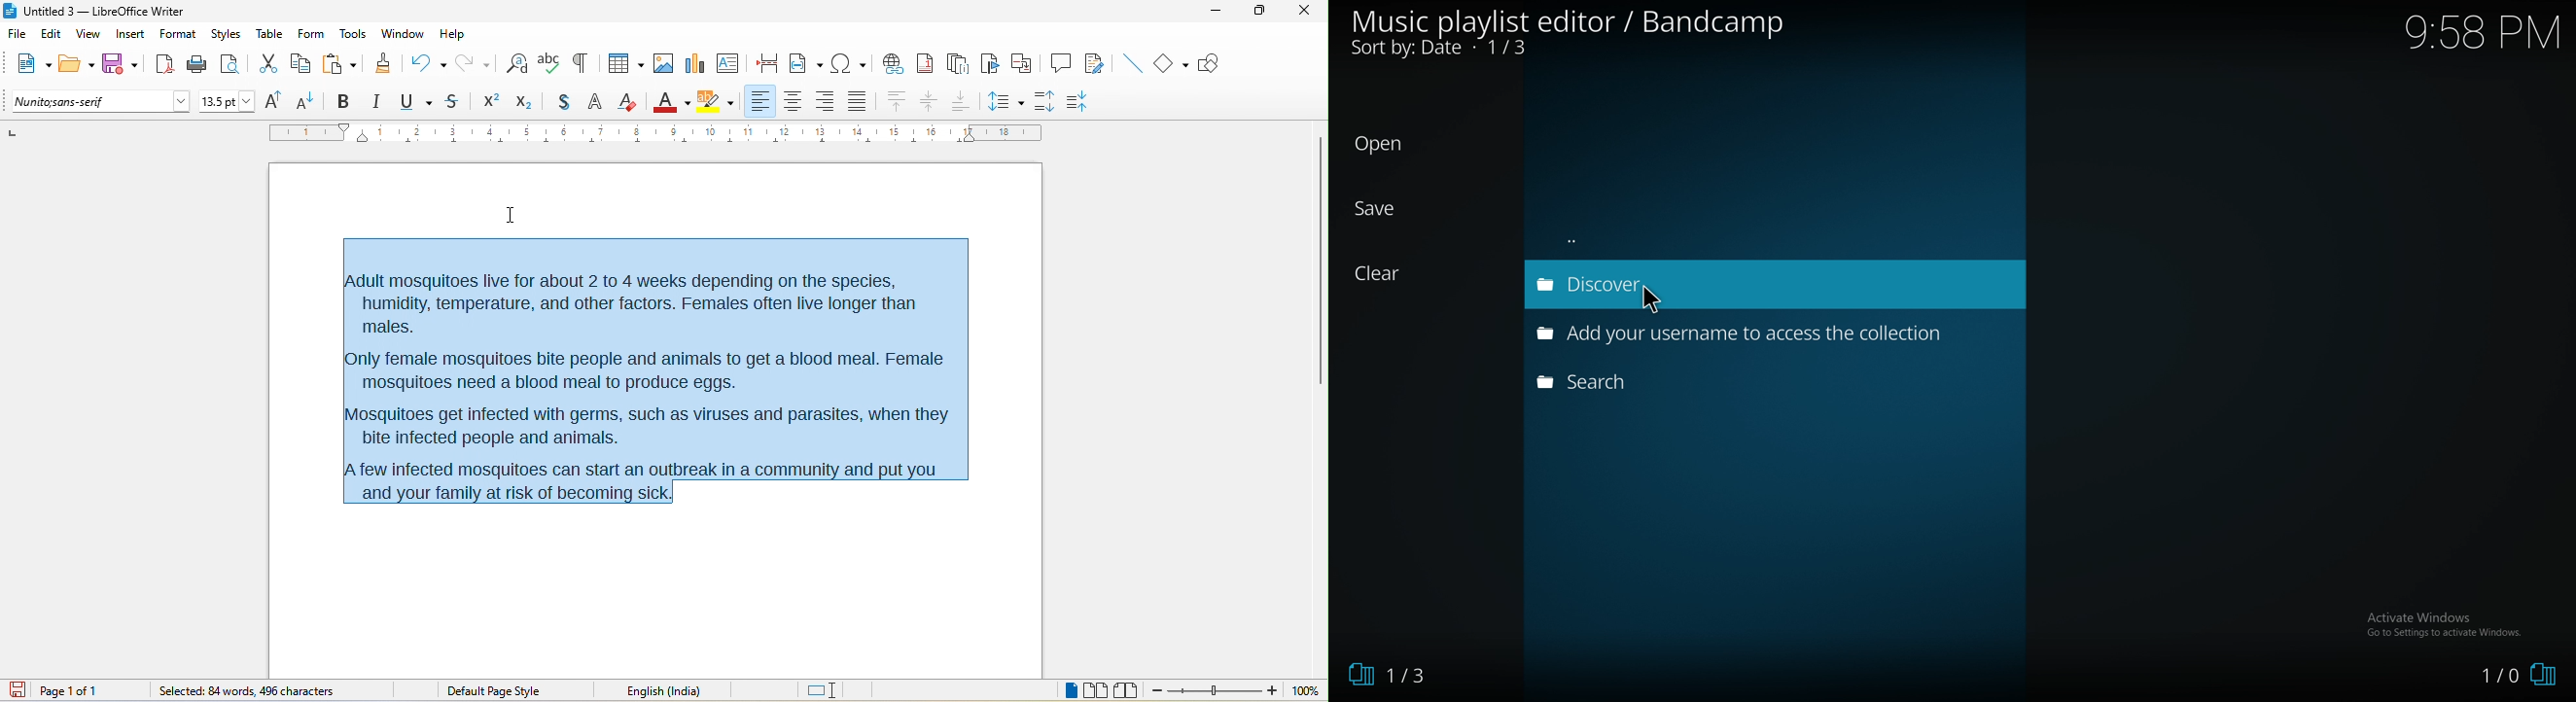 Image resolution: width=2576 pixels, height=728 pixels. I want to click on hyperlink, so click(892, 61).